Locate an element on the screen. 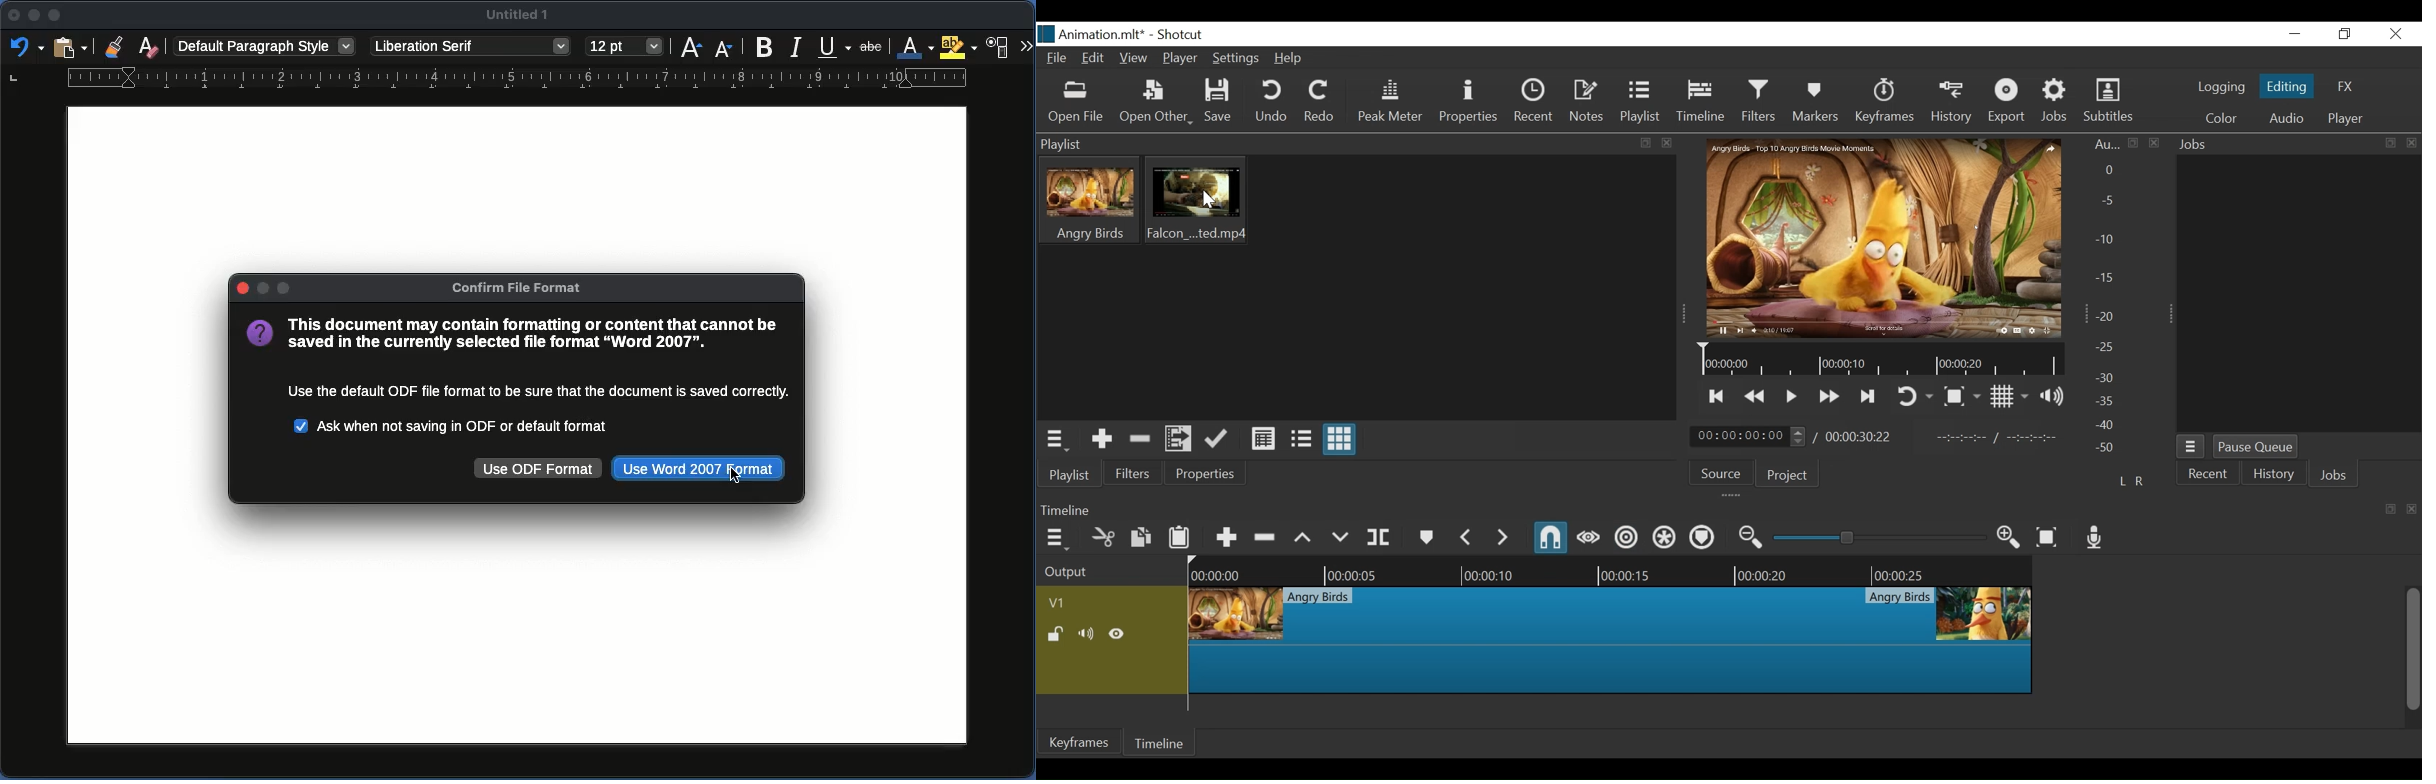 This screenshot has width=2436, height=784. Name is located at coordinates (521, 18).